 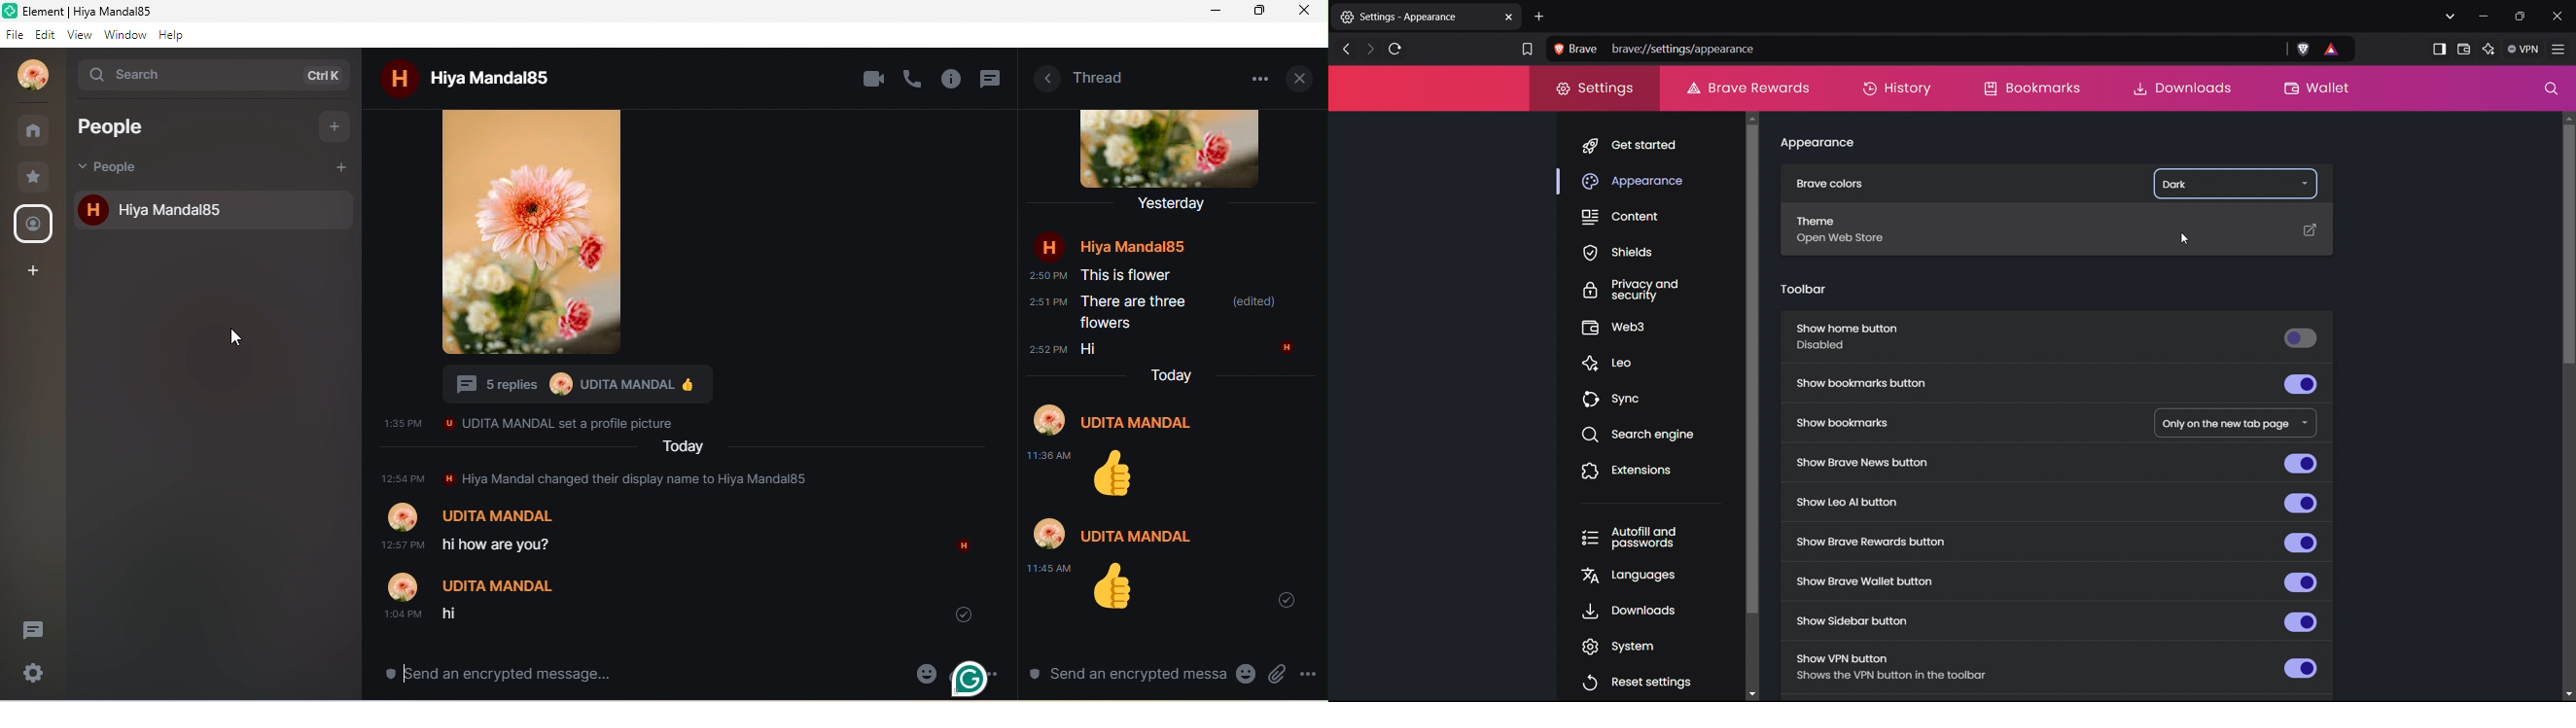 I want to click on Profile picture, so click(x=402, y=518).